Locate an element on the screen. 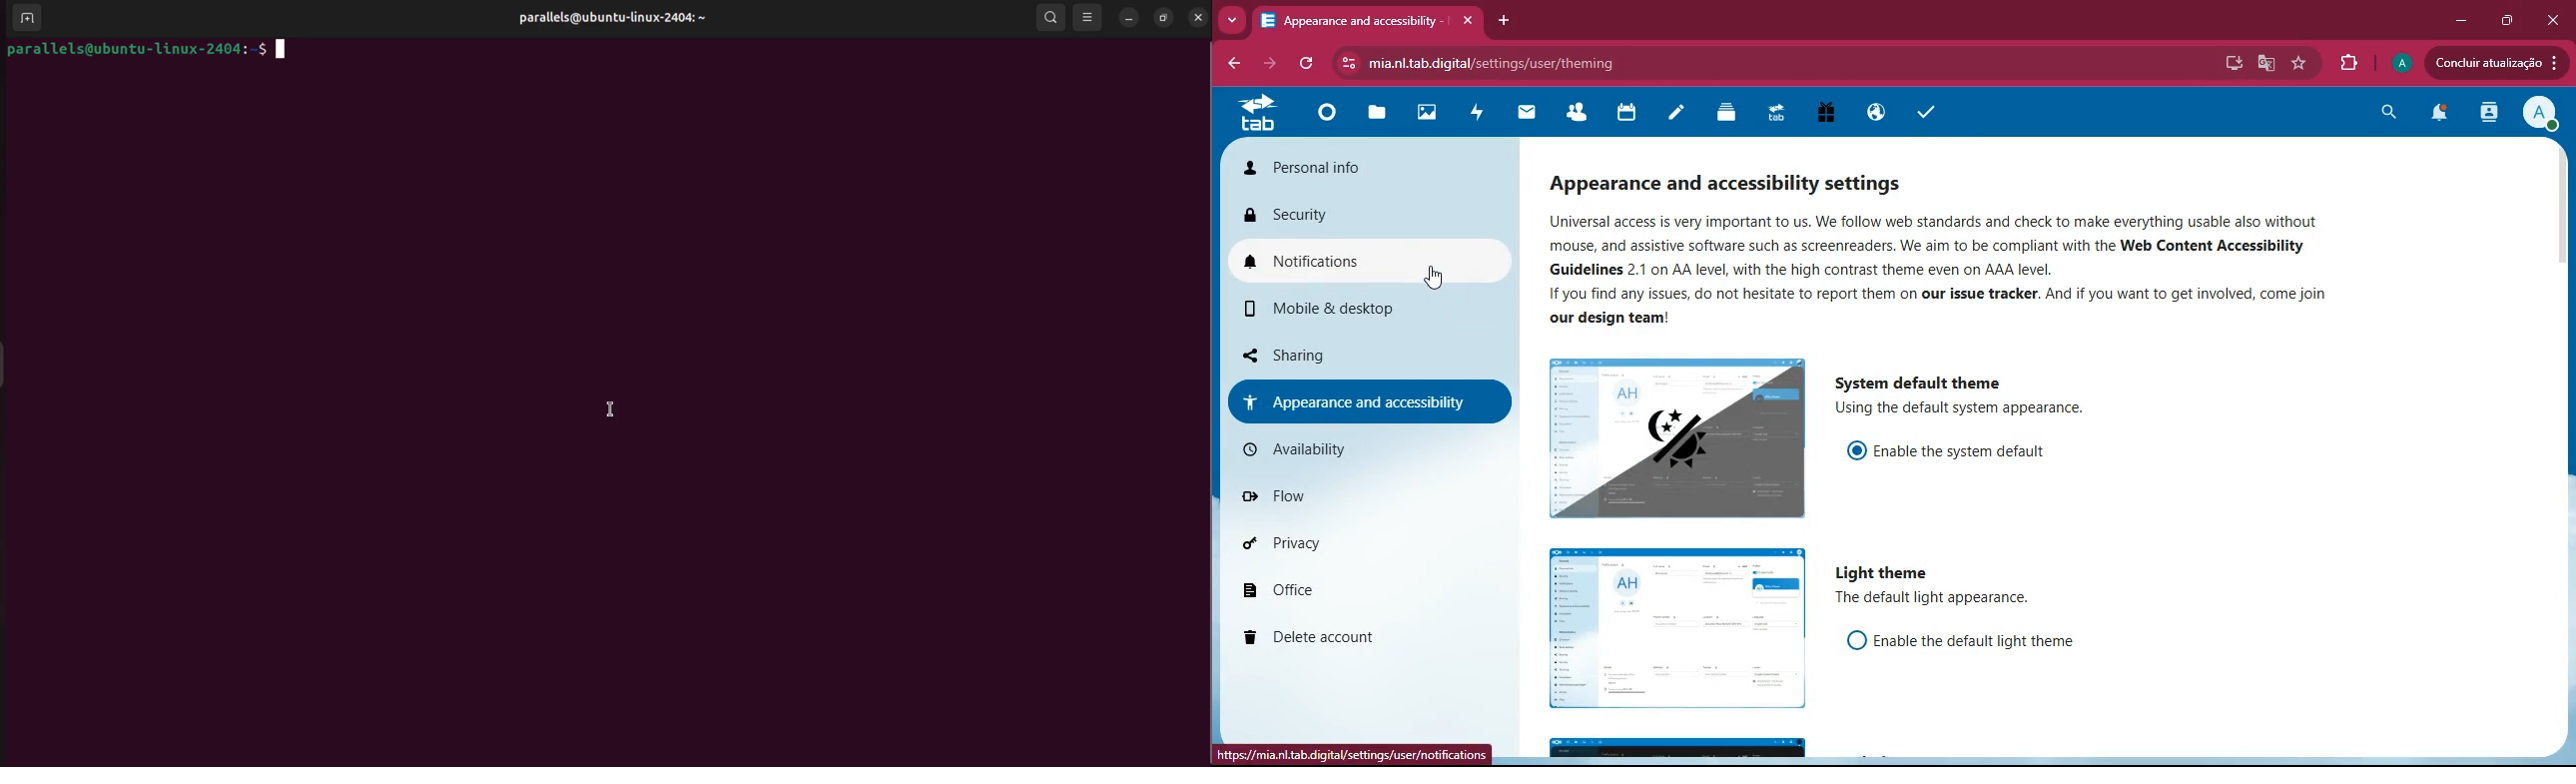 The width and height of the screenshot is (2576, 784). minimize is located at coordinates (2462, 20).